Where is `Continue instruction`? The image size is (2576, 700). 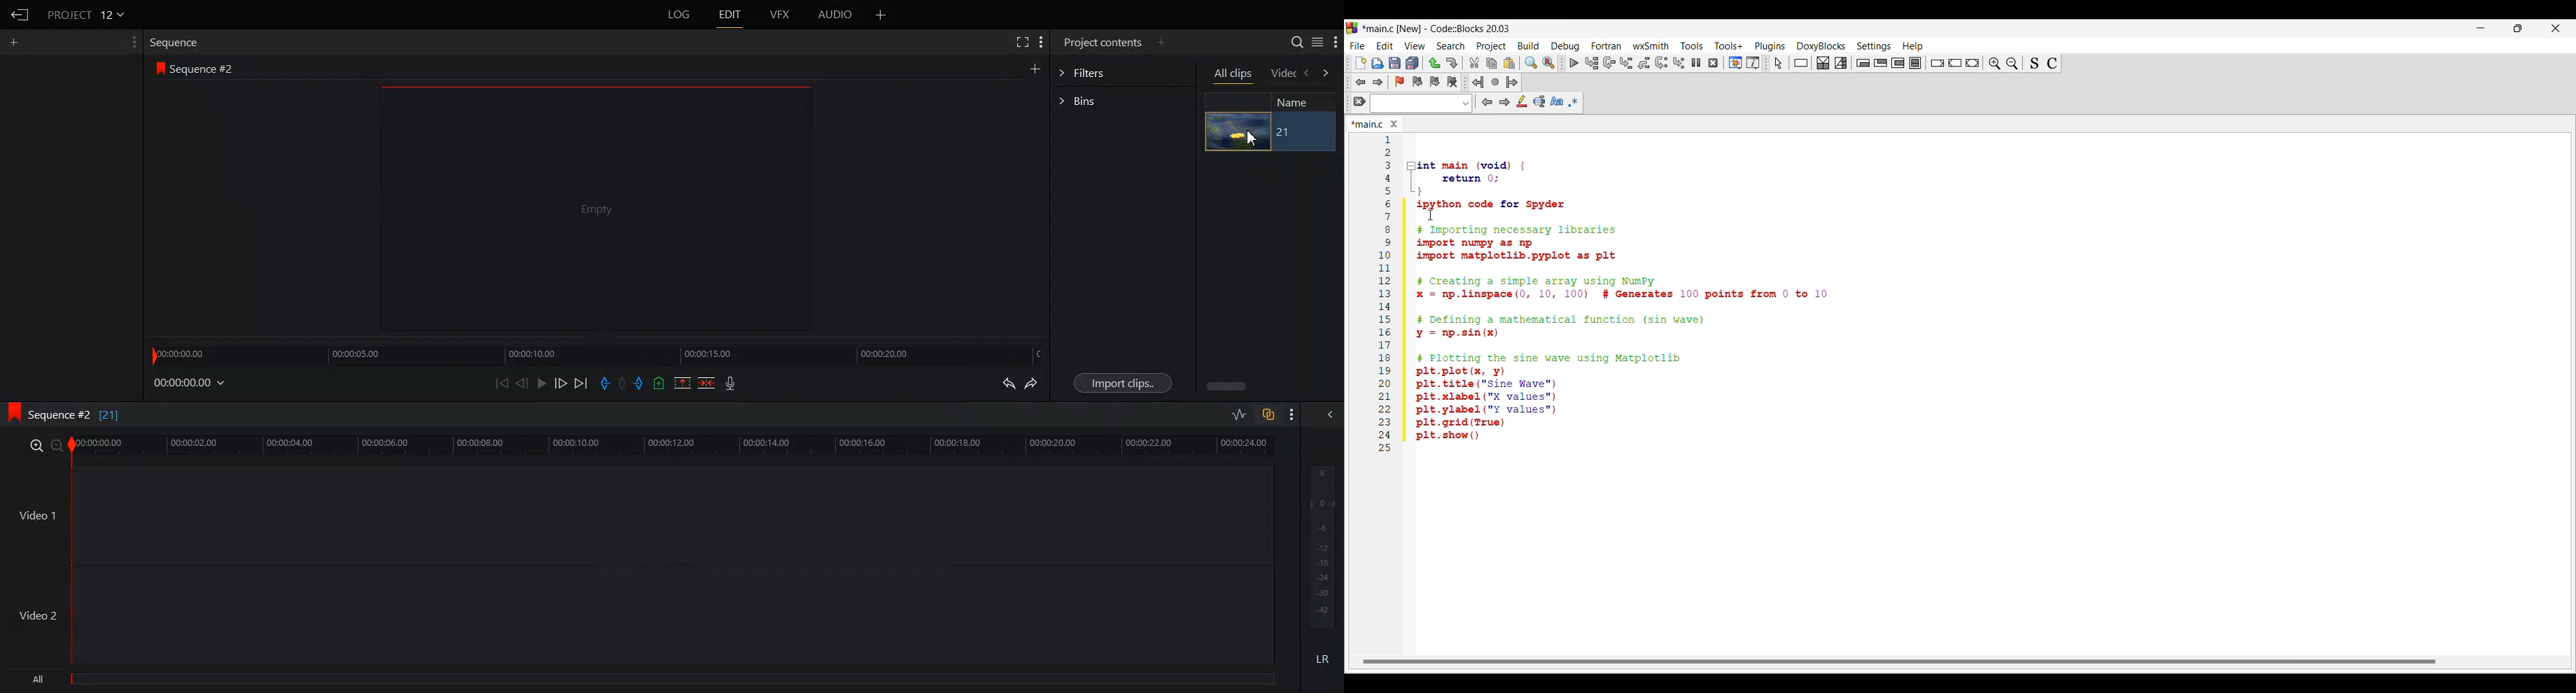
Continue instruction is located at coordinates (1955, 63).